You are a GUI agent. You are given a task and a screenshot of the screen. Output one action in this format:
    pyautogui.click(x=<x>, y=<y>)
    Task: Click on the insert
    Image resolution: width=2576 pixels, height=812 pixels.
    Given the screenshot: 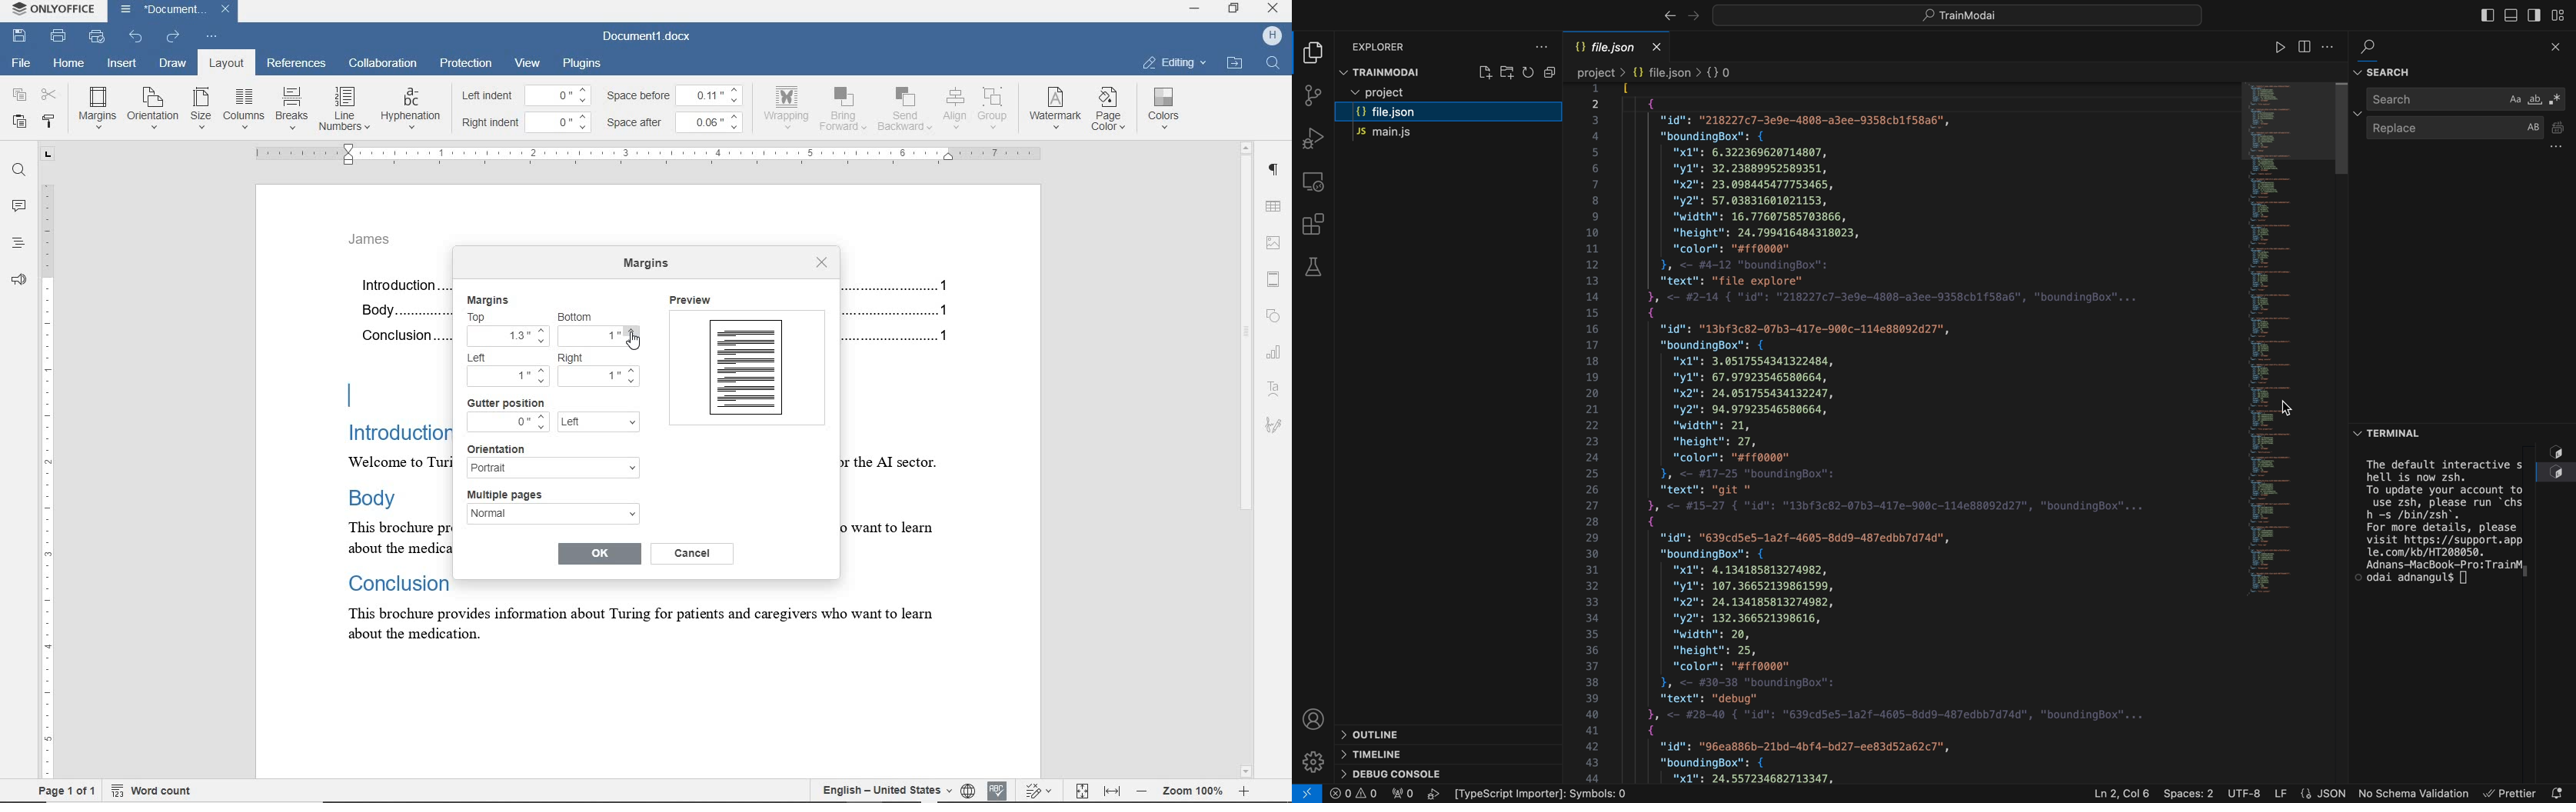 What is the action you would take?
    pyautogui.click(x=124, y=64)
    